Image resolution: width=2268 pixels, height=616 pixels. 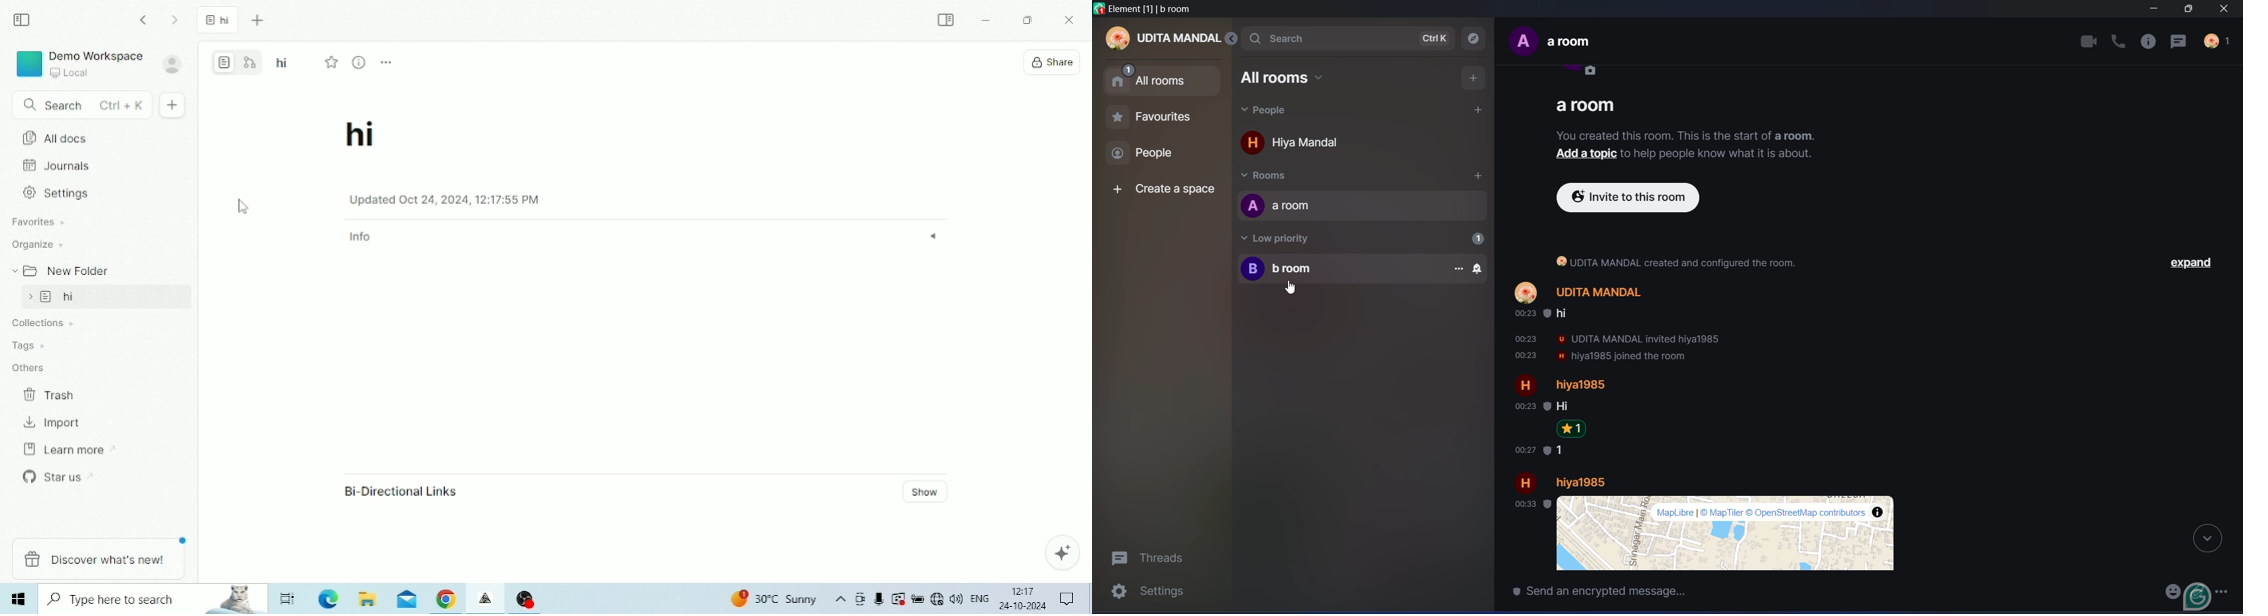 I want to click on File Explorer, so click(x=368, y=599).